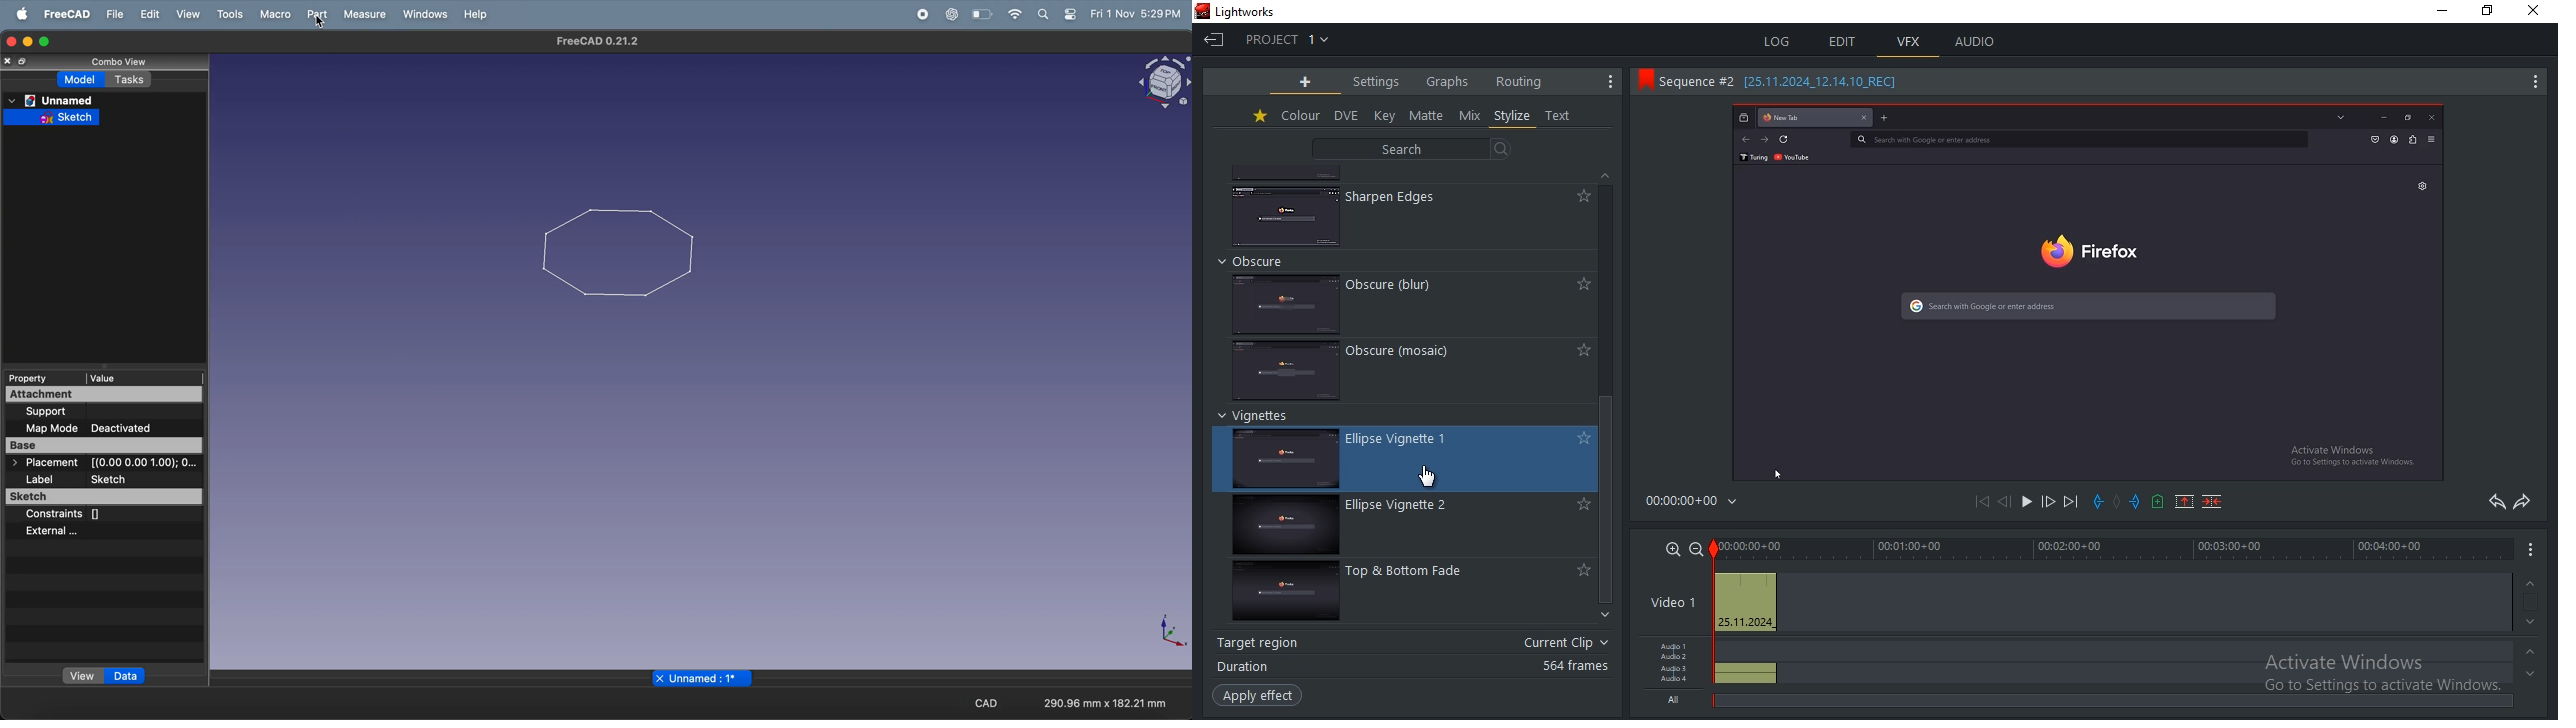 The height and width of the screenshot is (728, 2576). I want to click on base, so click(107, 445).